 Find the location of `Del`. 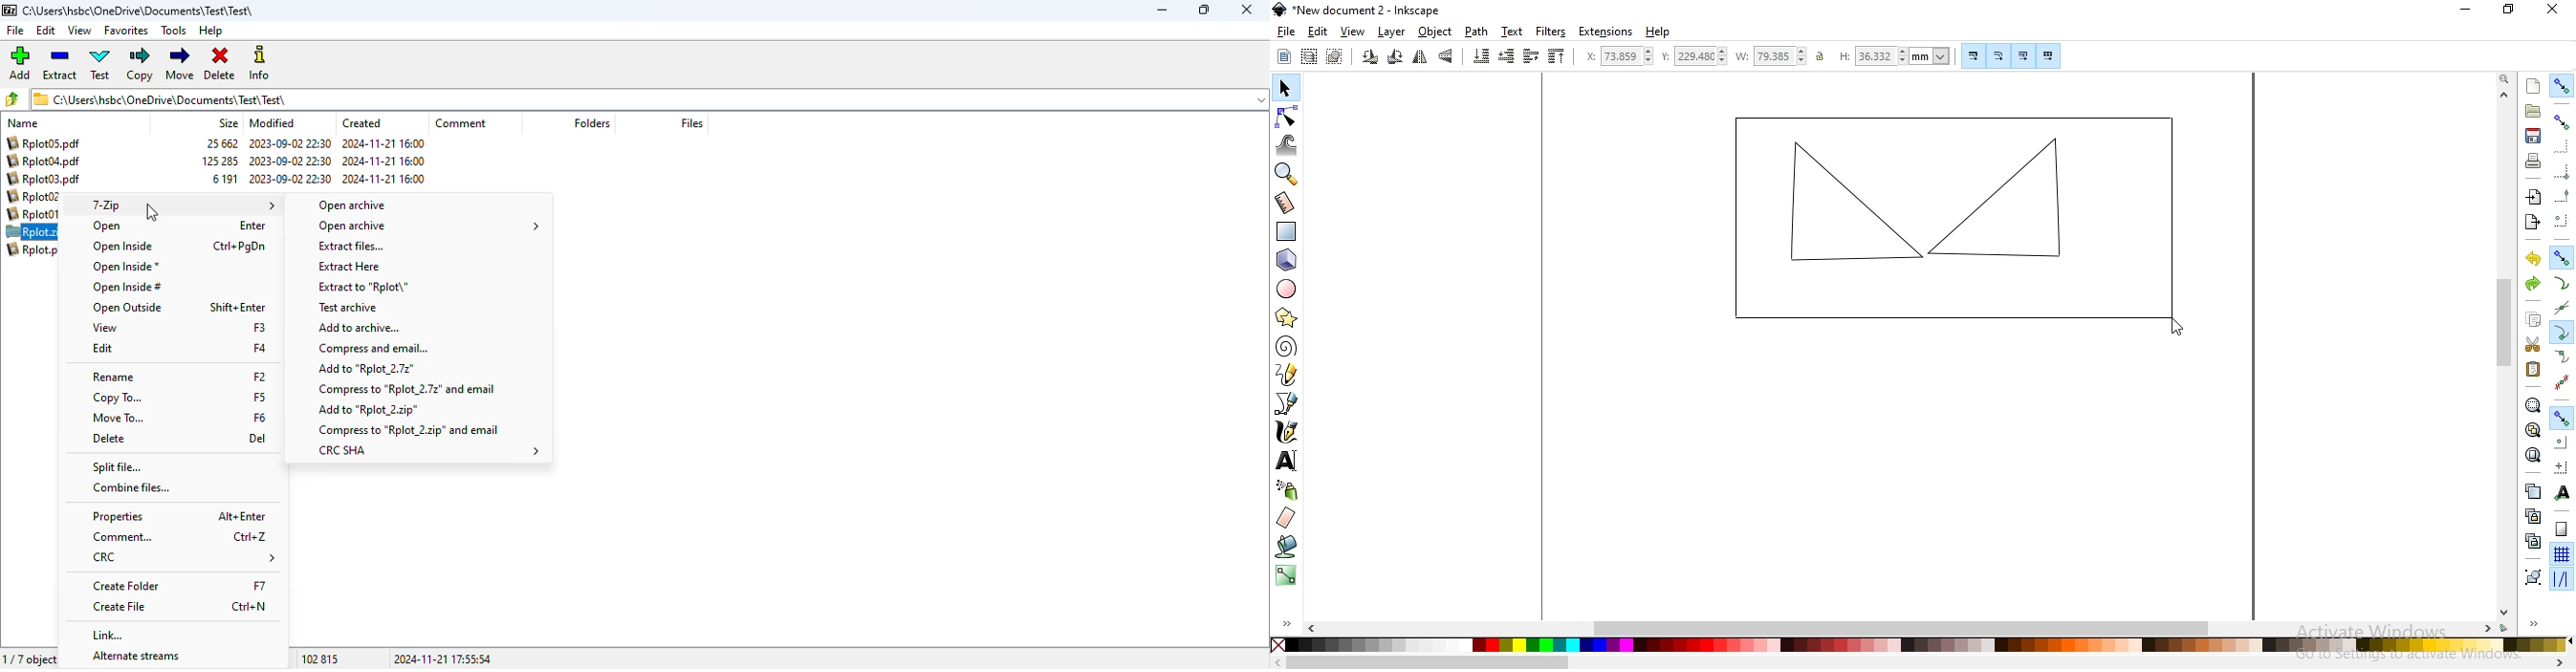

Del is located at coordinates (258, 438).